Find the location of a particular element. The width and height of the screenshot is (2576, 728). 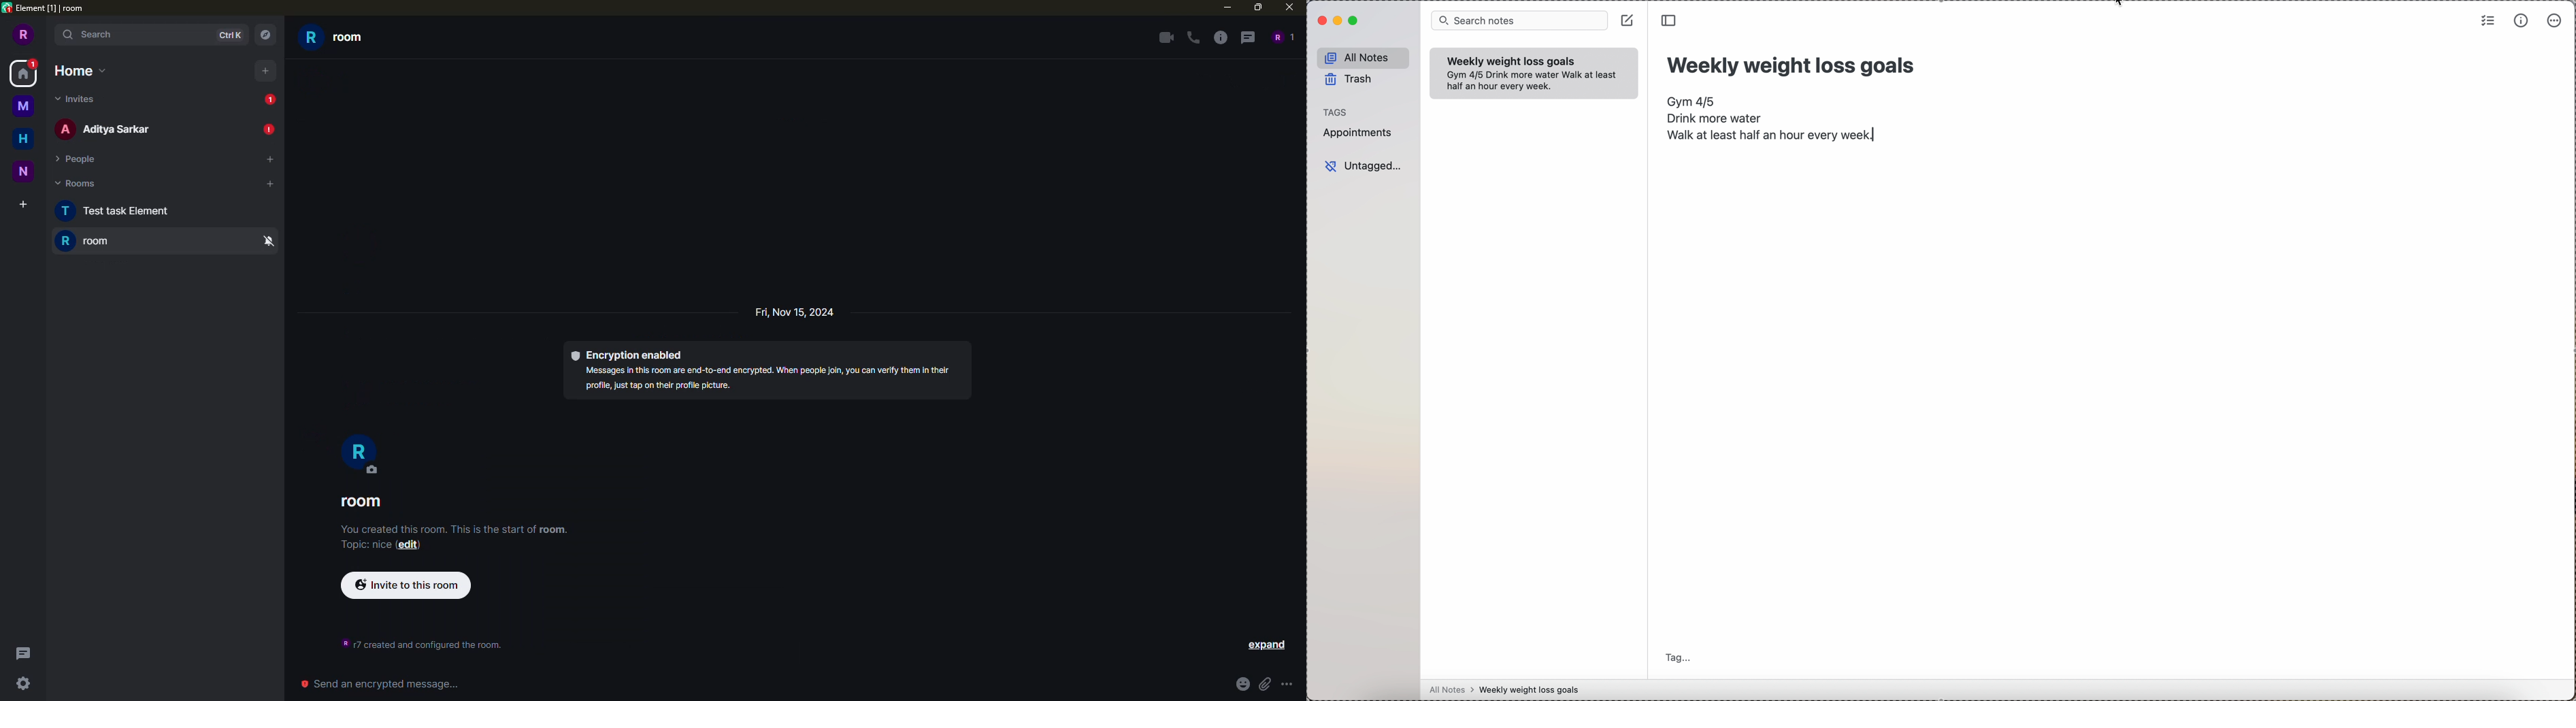

create a space is located at coordinates (18, 207).